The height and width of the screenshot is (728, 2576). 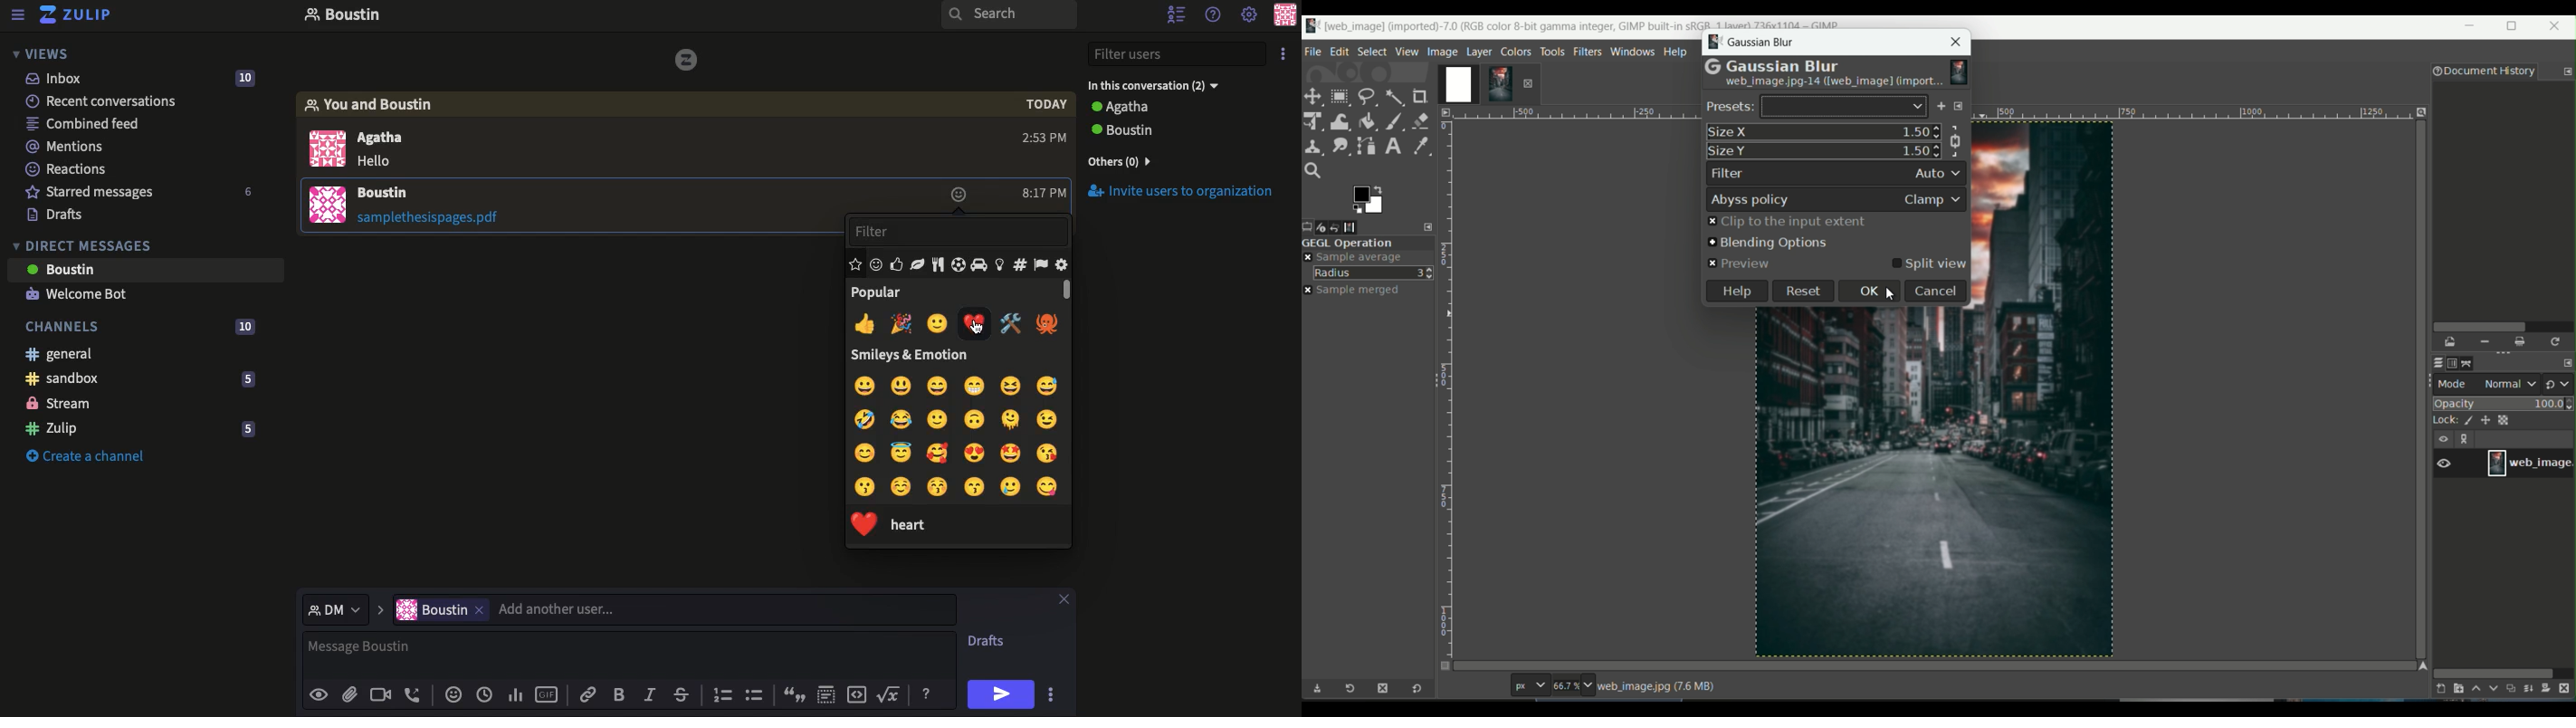 I want to click on GIF, so click(x=547, y=693).